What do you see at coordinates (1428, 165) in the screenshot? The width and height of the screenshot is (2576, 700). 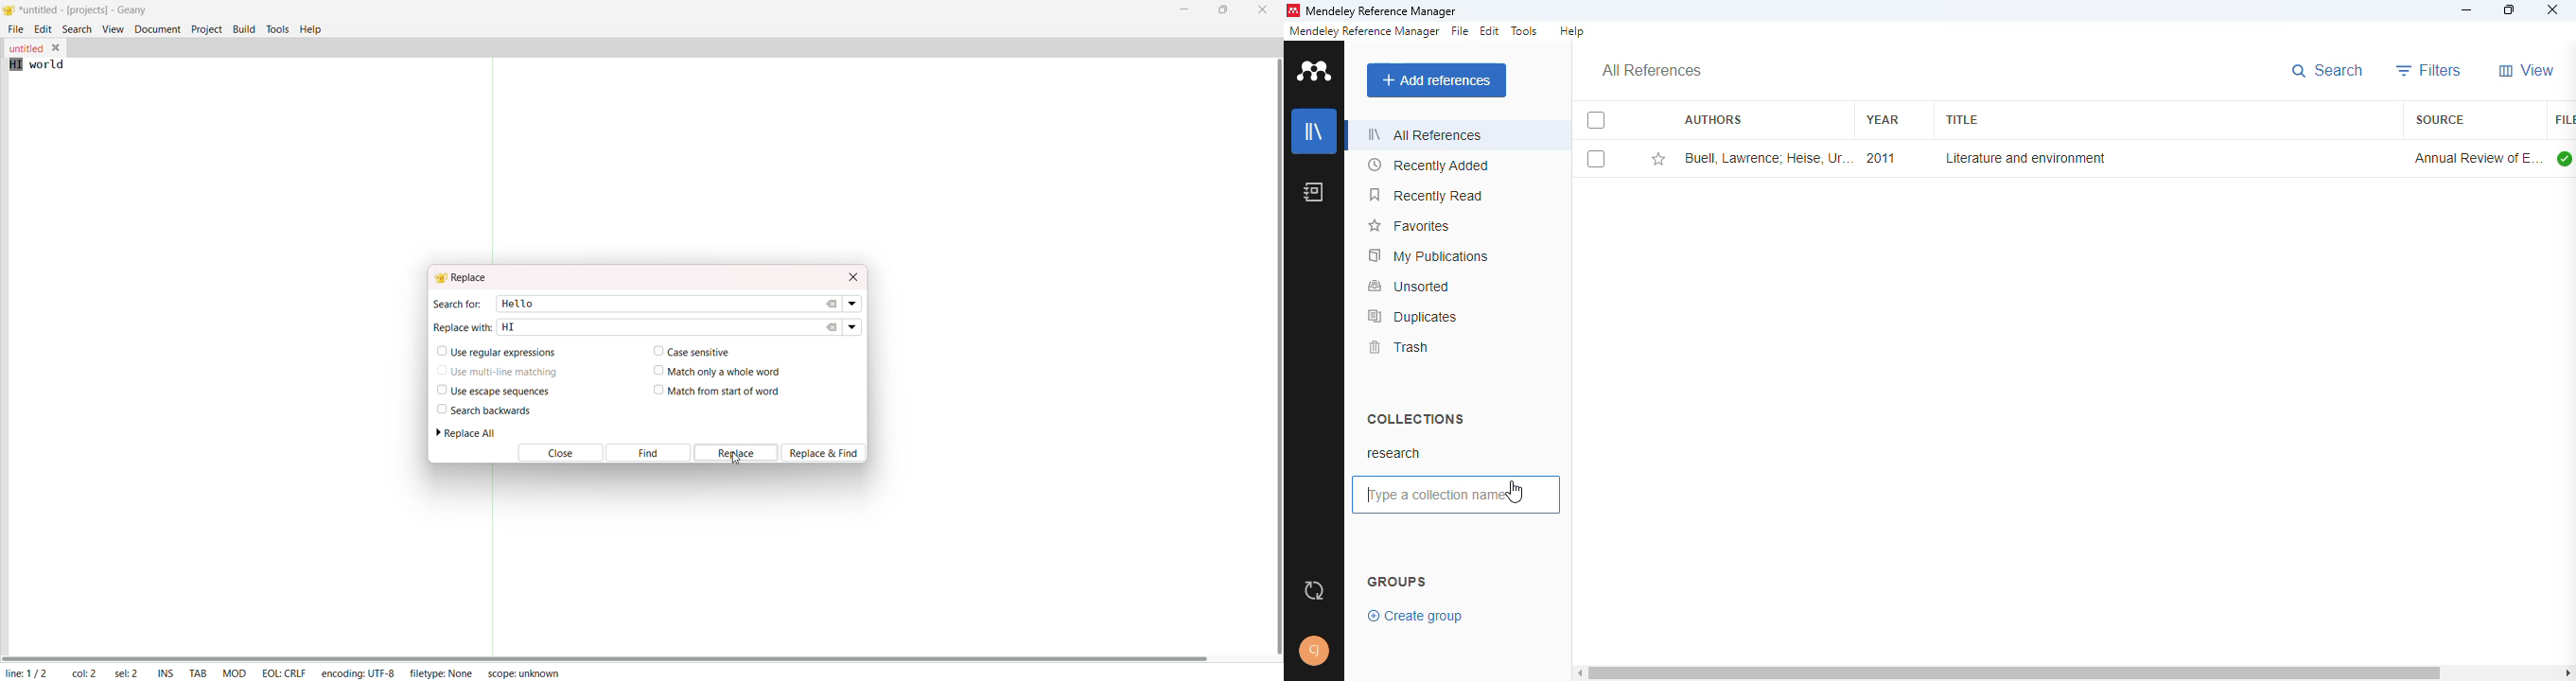 I see `recently added` at bounding box center [1428, 165].